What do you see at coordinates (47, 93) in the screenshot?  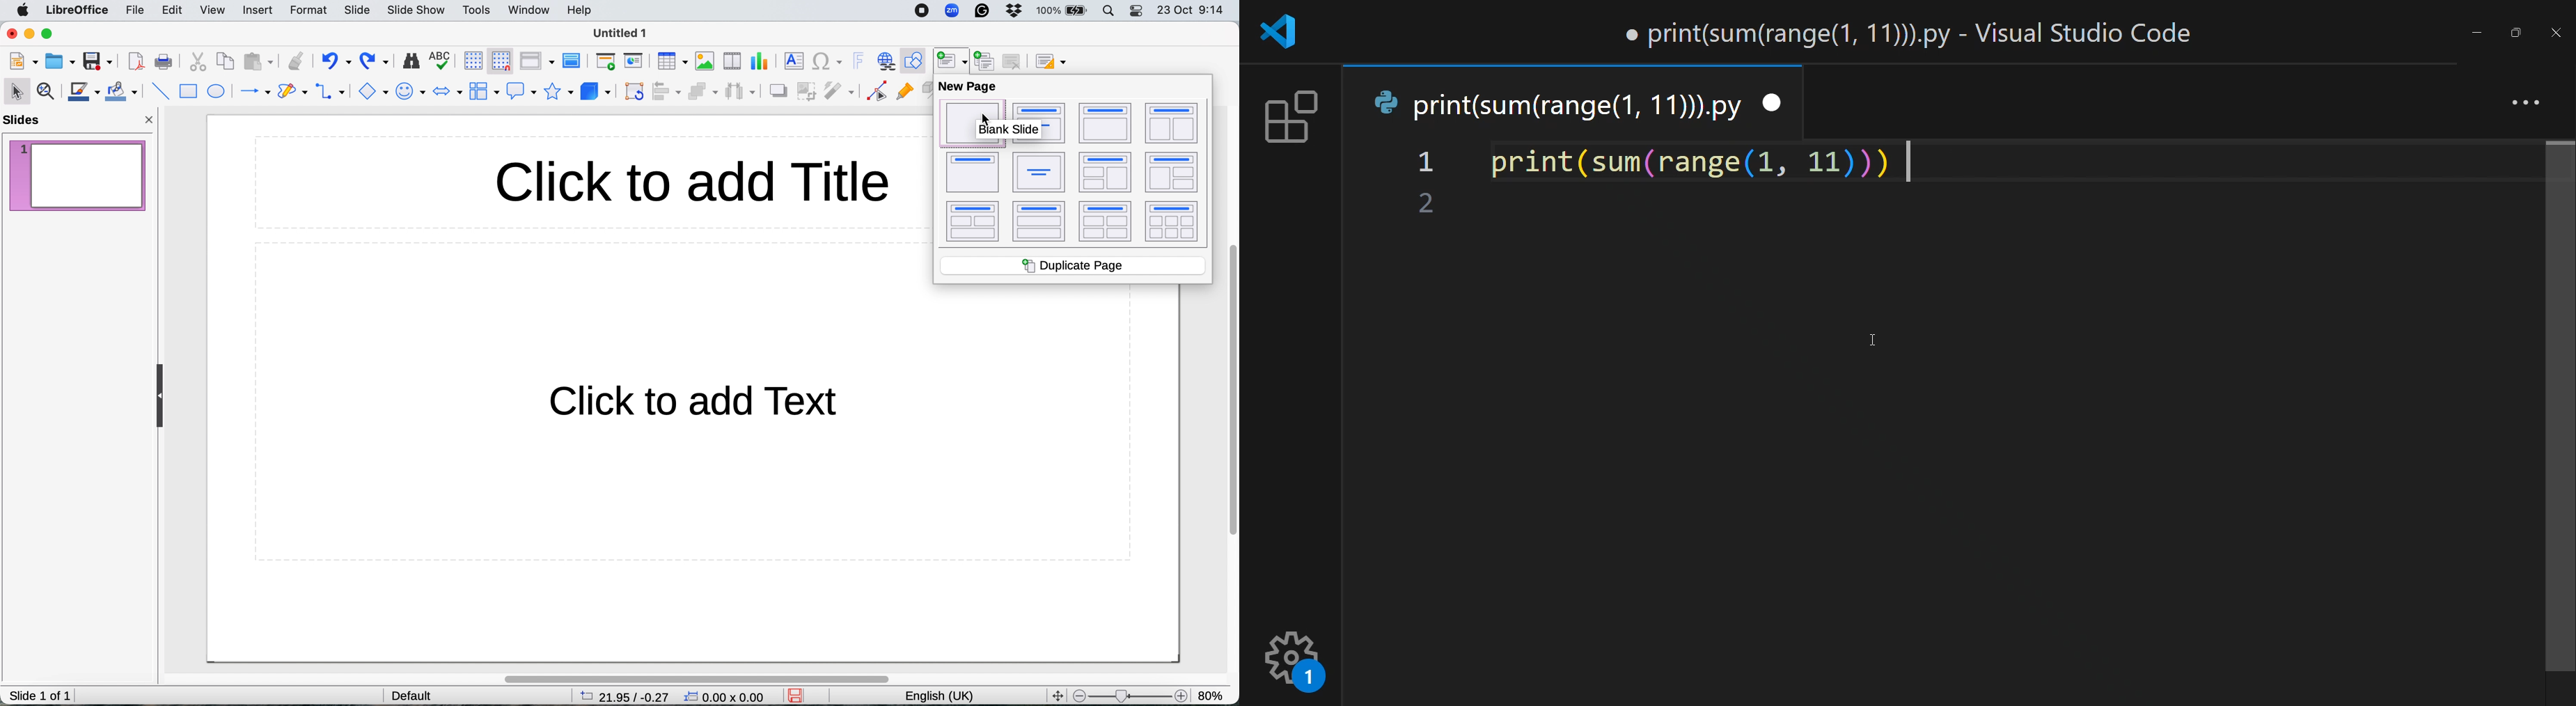 I see `zoom and pan` at bounding box center [47, 93].